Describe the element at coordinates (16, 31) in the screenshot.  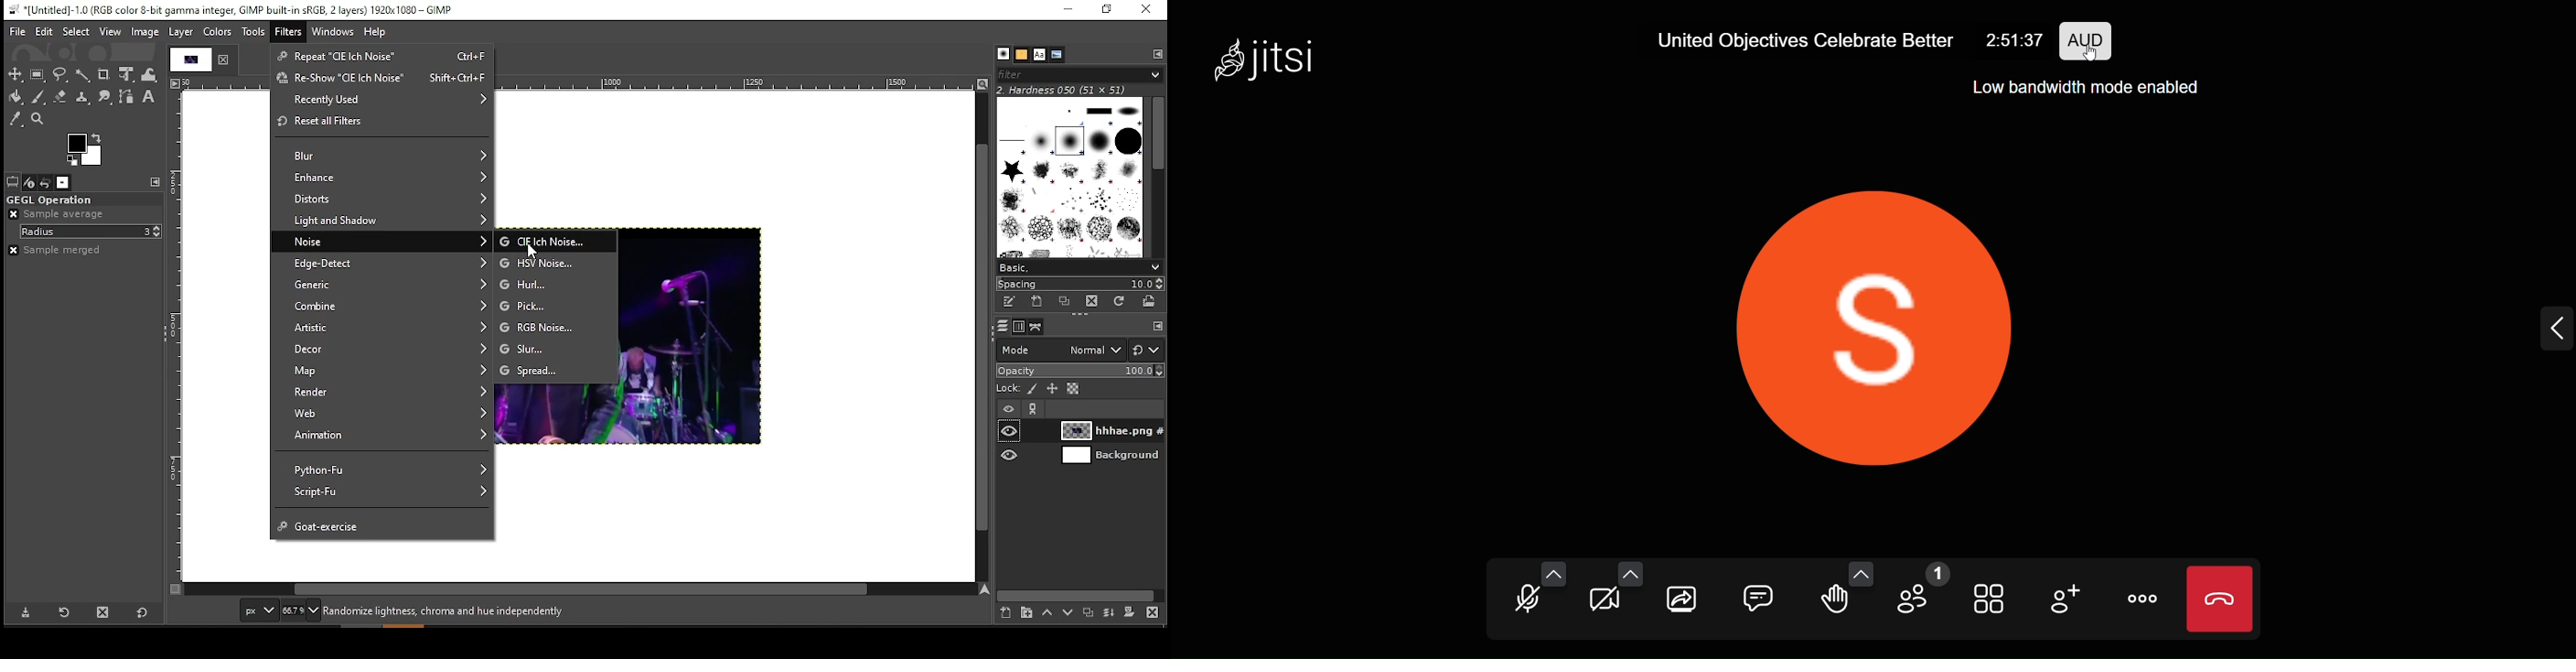
I see `file` at that location.